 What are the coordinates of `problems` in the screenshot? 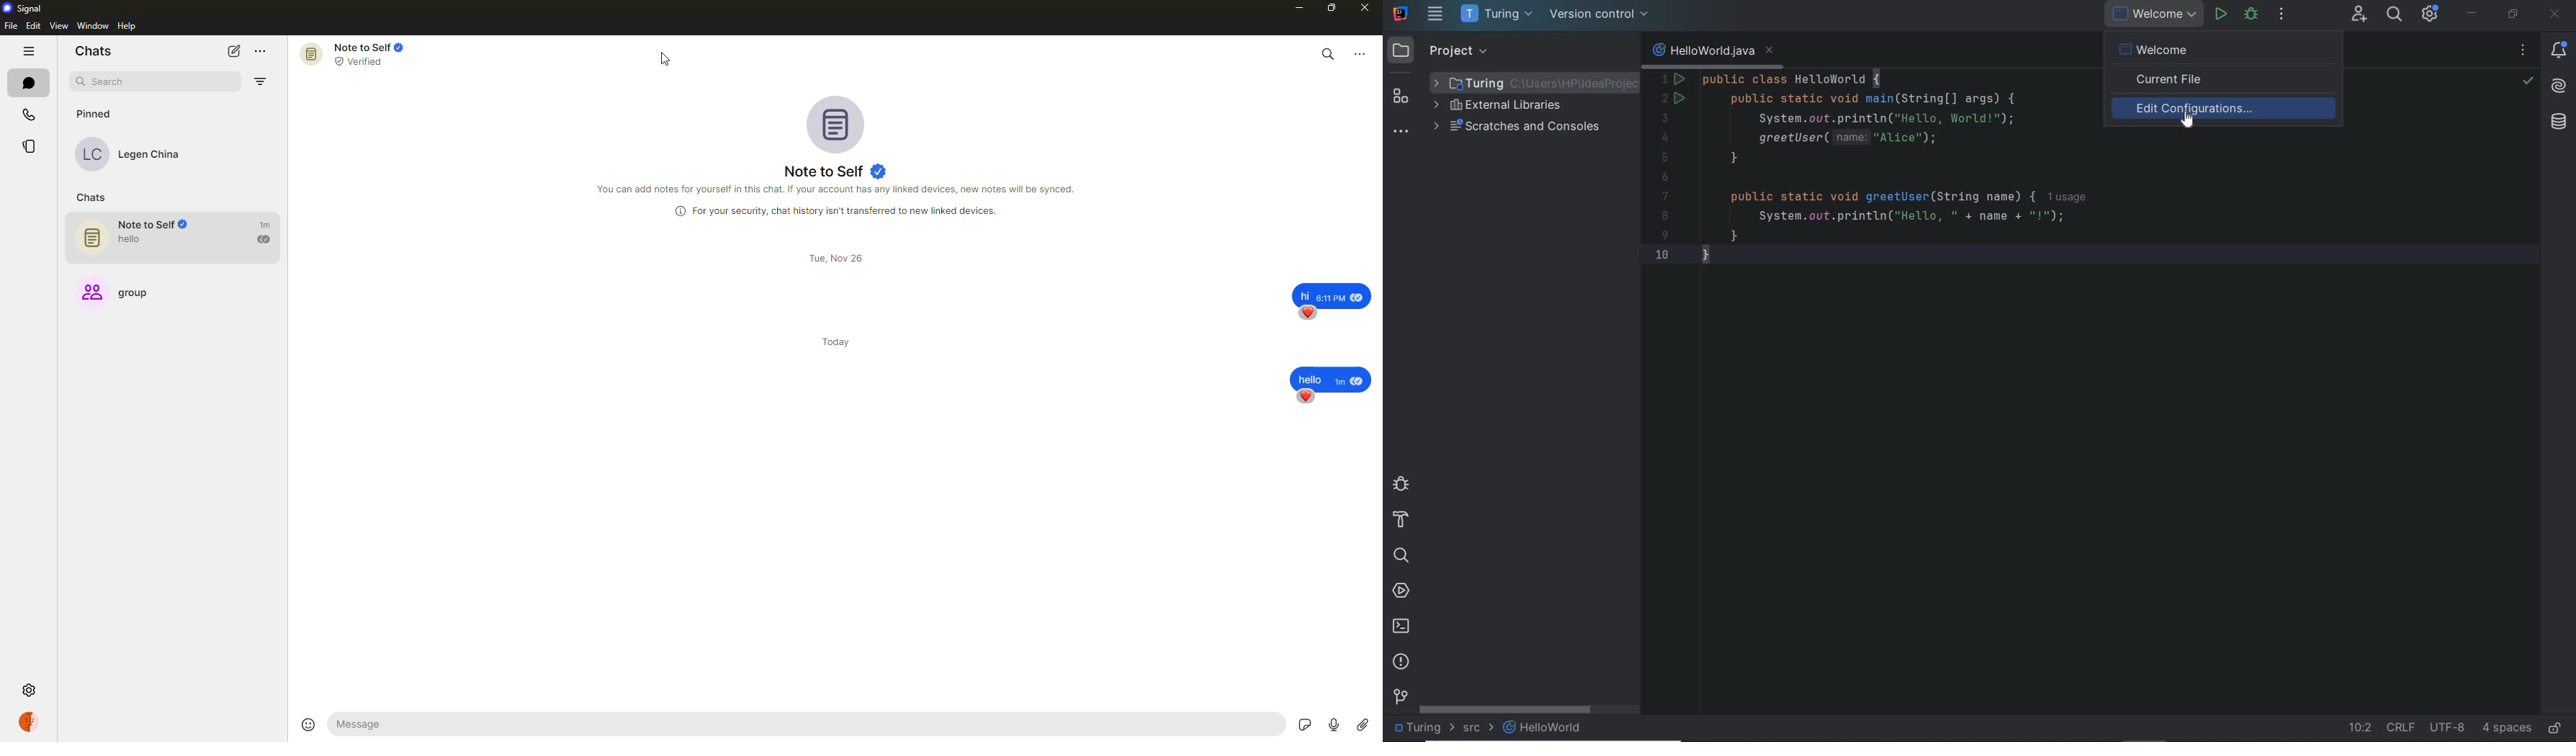 It's located at (1401, 662).